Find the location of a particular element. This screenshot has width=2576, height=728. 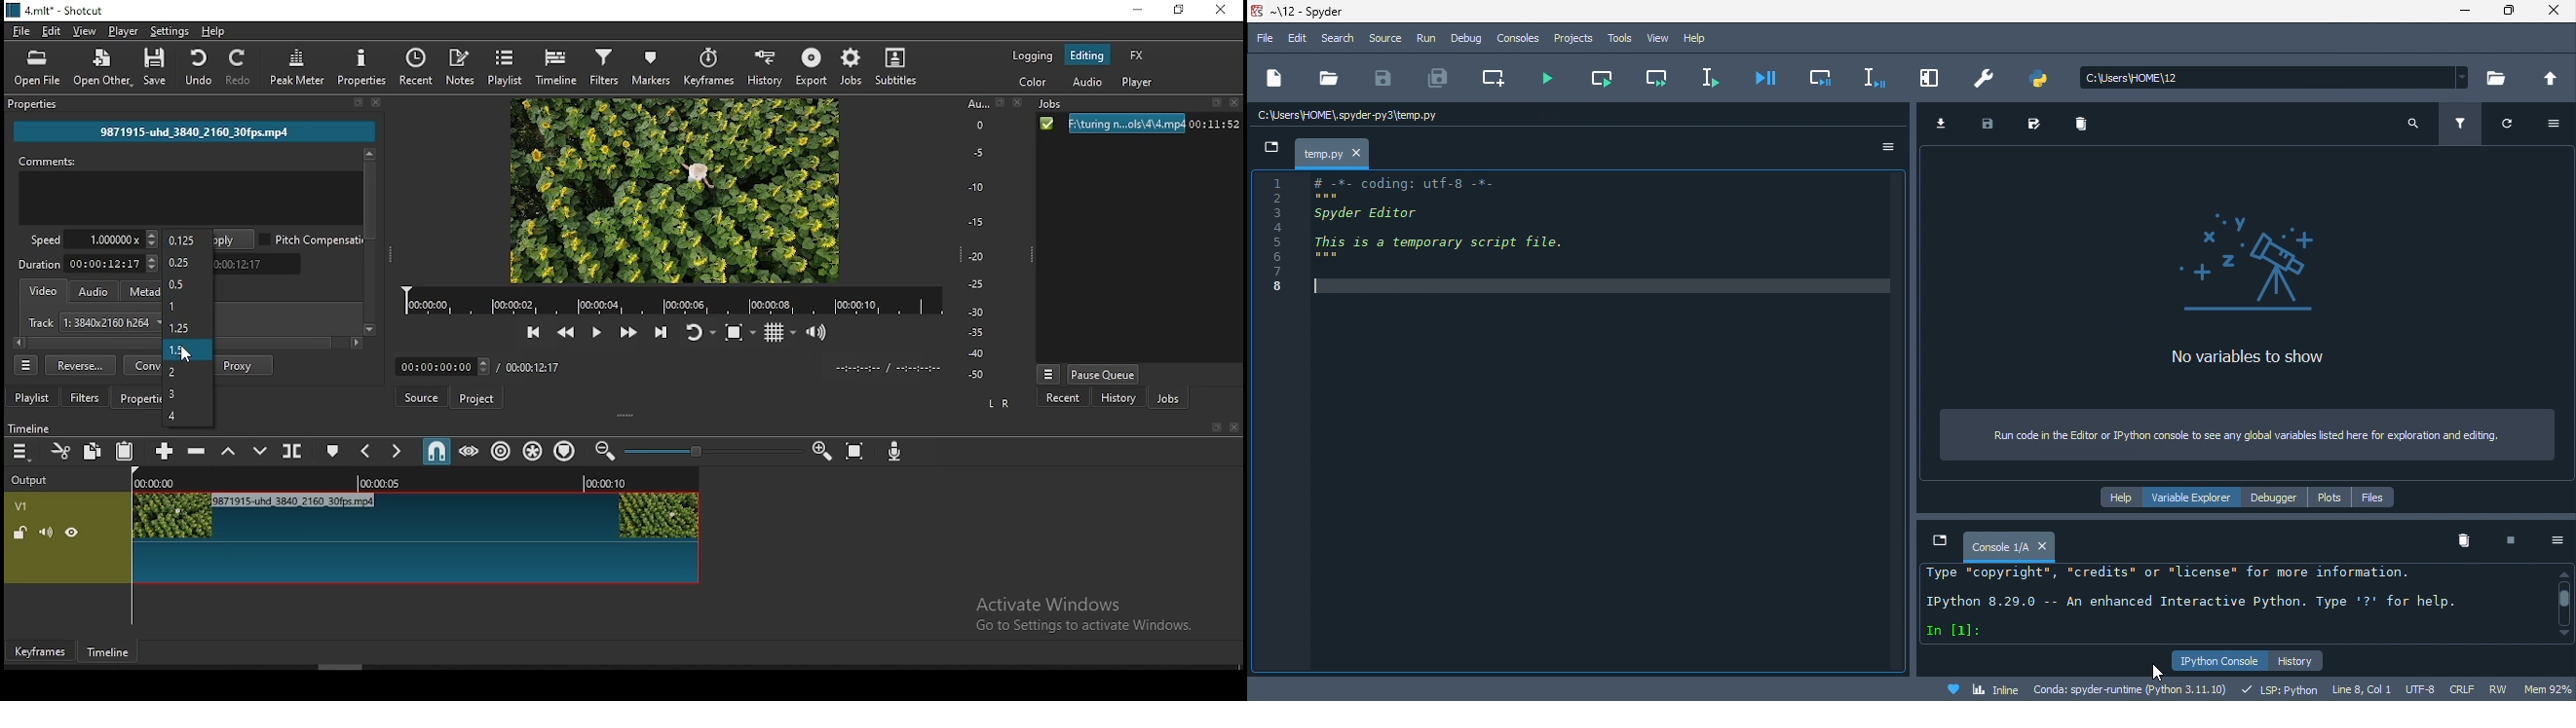

source is located at coordinates (423, 396).